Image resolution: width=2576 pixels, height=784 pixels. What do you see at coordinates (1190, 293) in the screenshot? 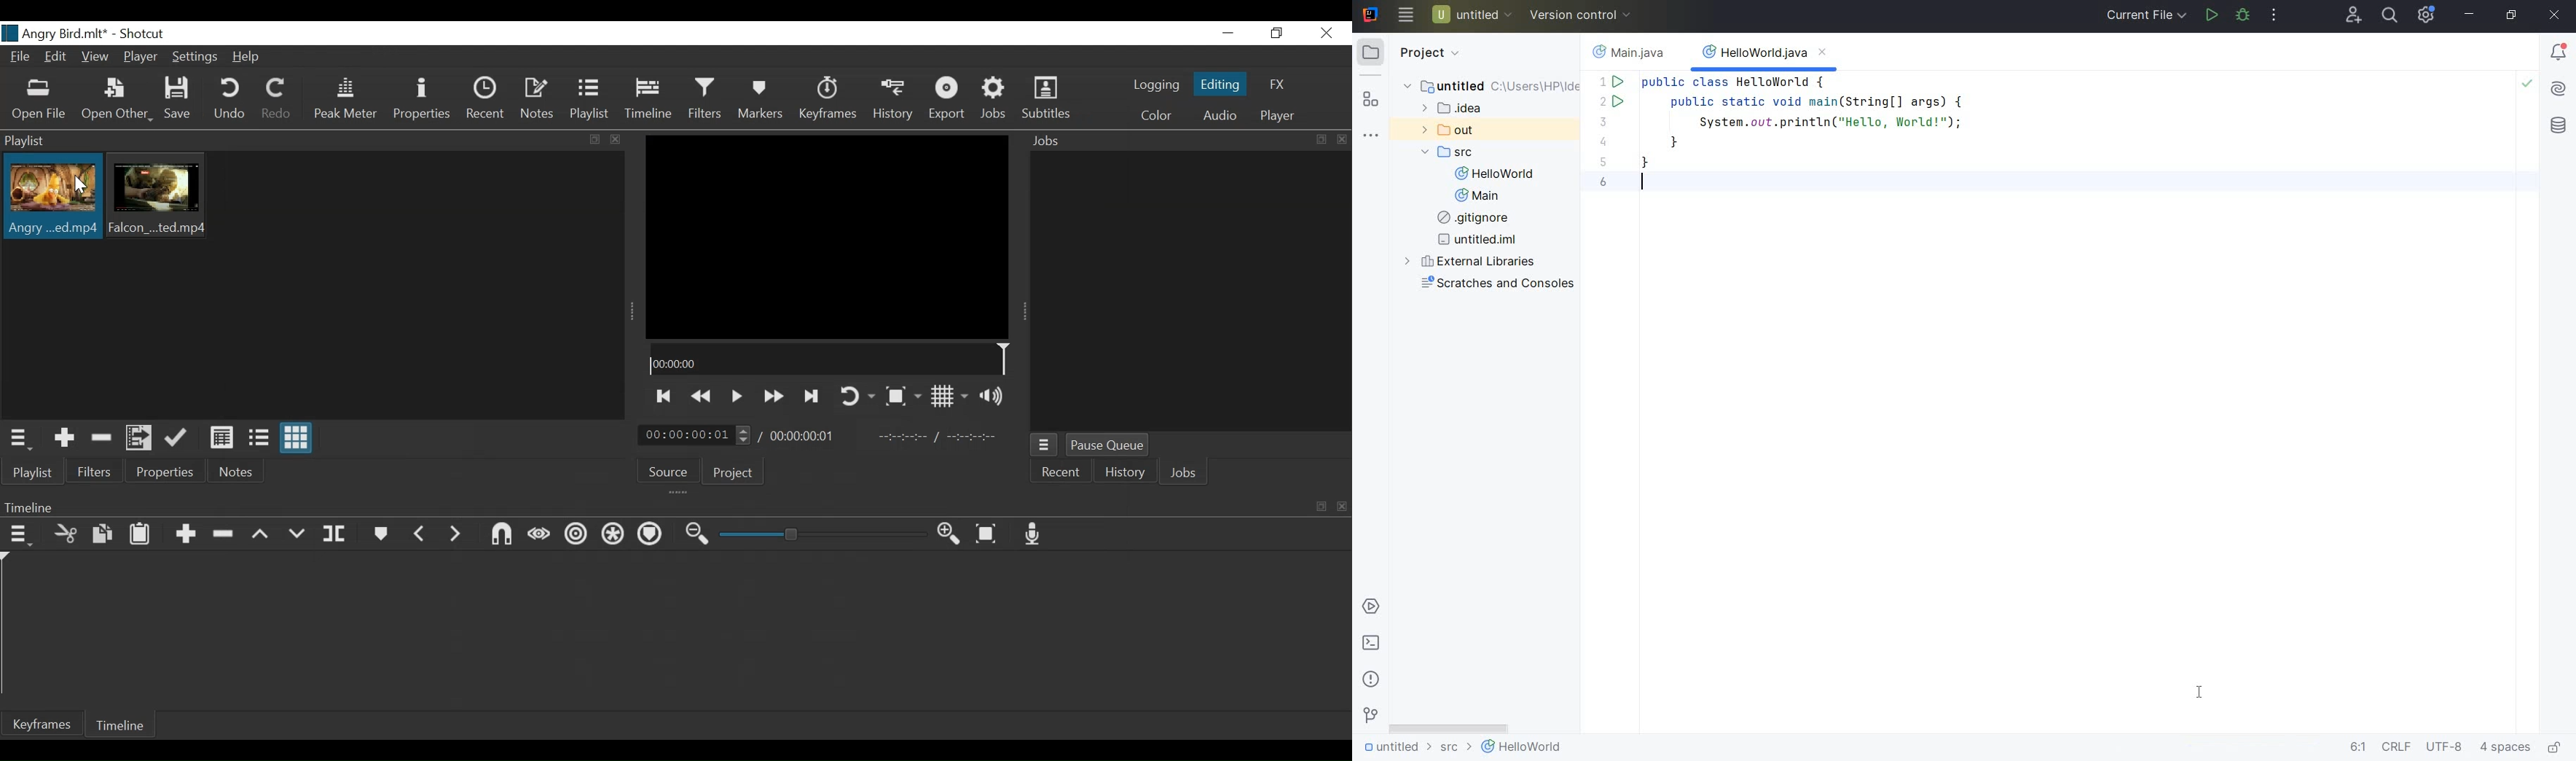
I see `Jobs Panel` at bounding box center [1190, 293].